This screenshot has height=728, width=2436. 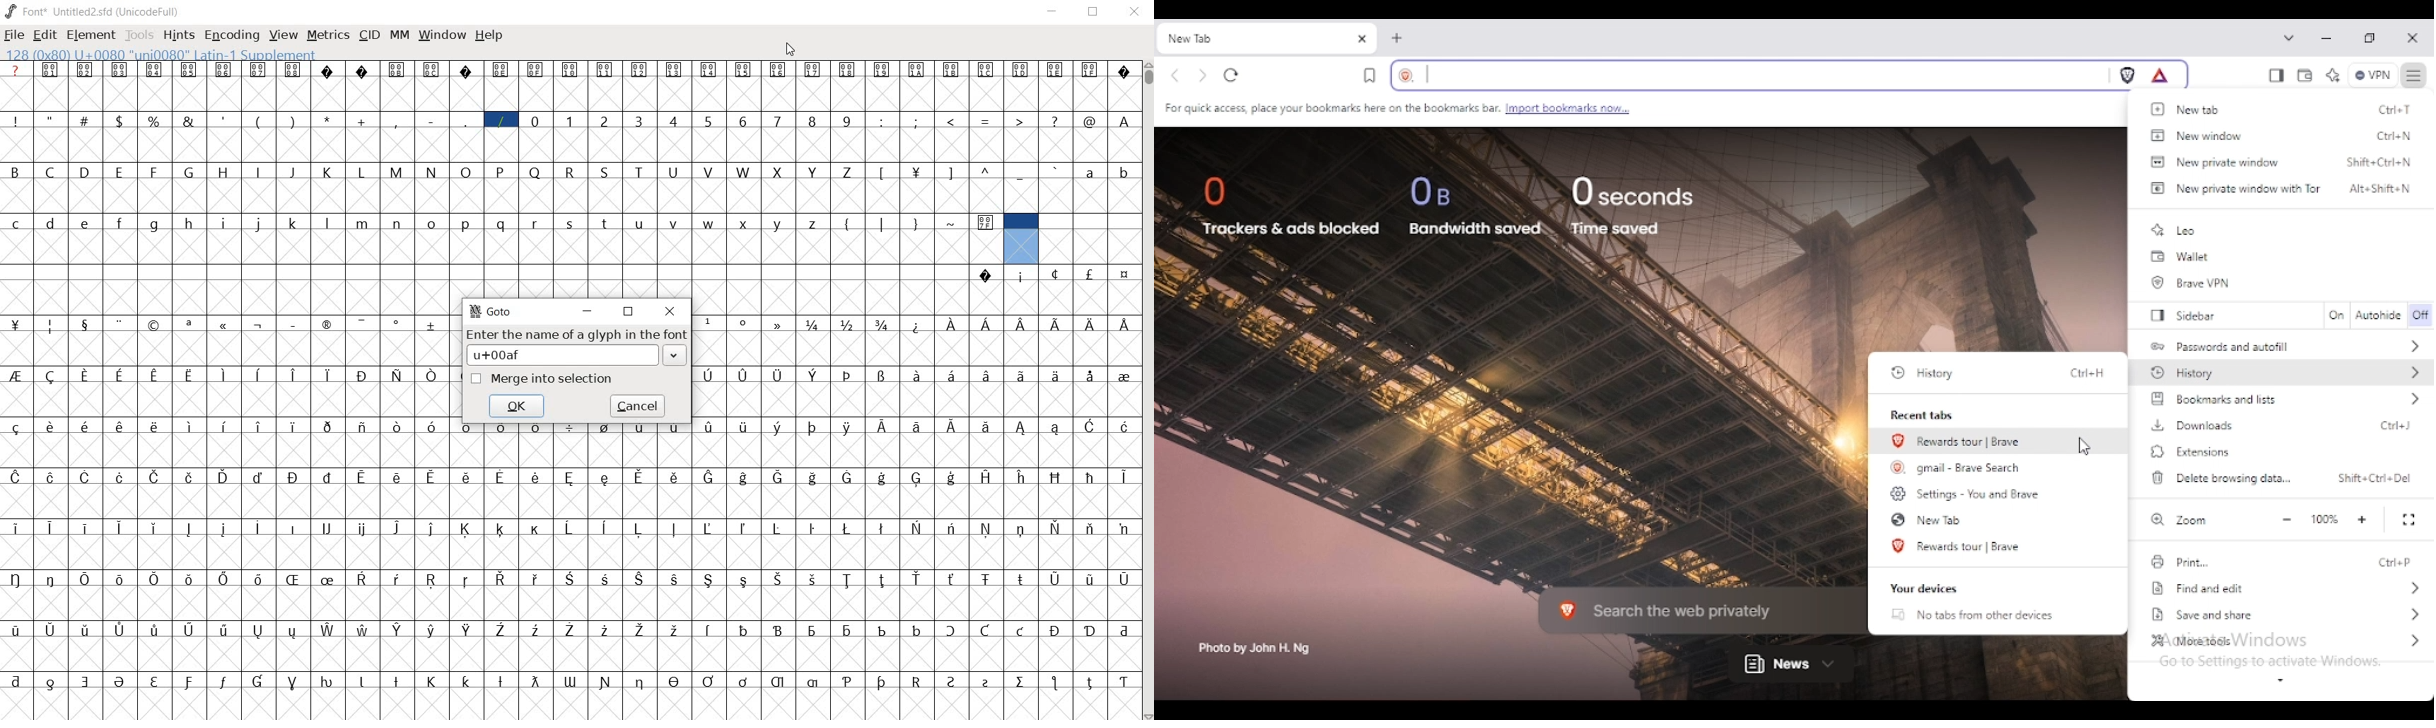 I want to click on Symbol, so click(x=156, y=426).